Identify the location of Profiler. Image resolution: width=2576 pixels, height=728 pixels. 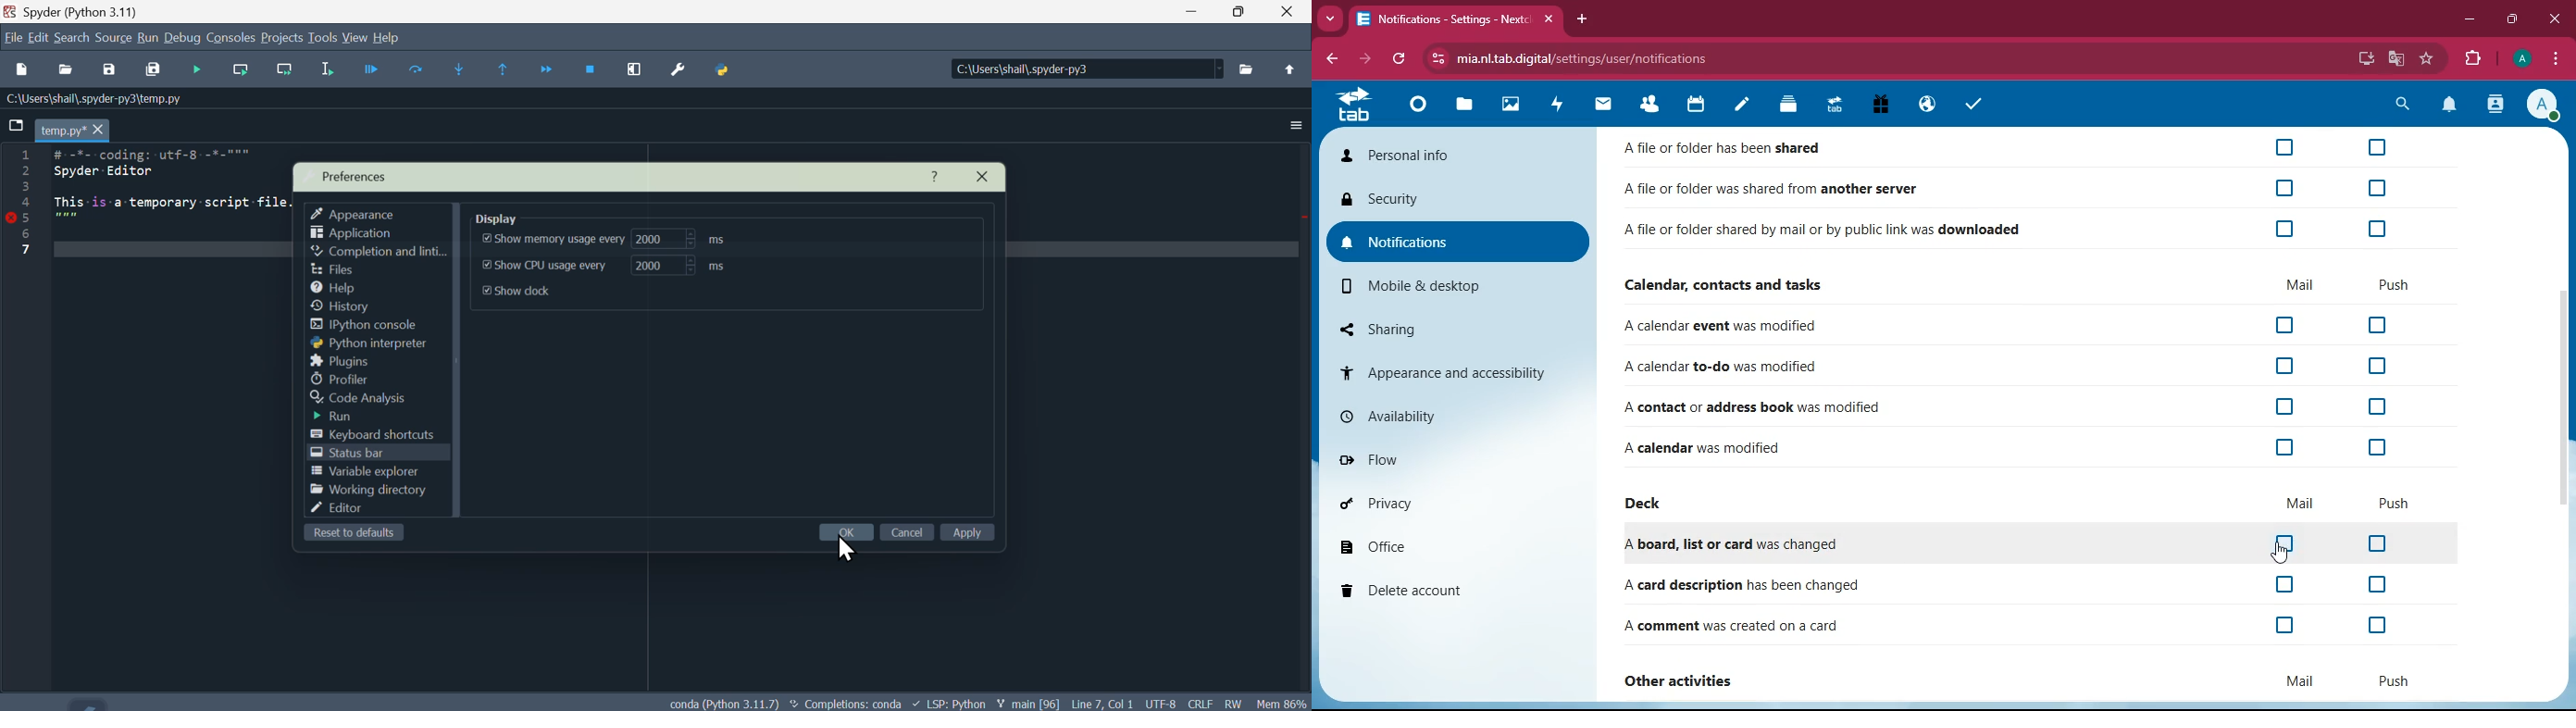
(346, 379).